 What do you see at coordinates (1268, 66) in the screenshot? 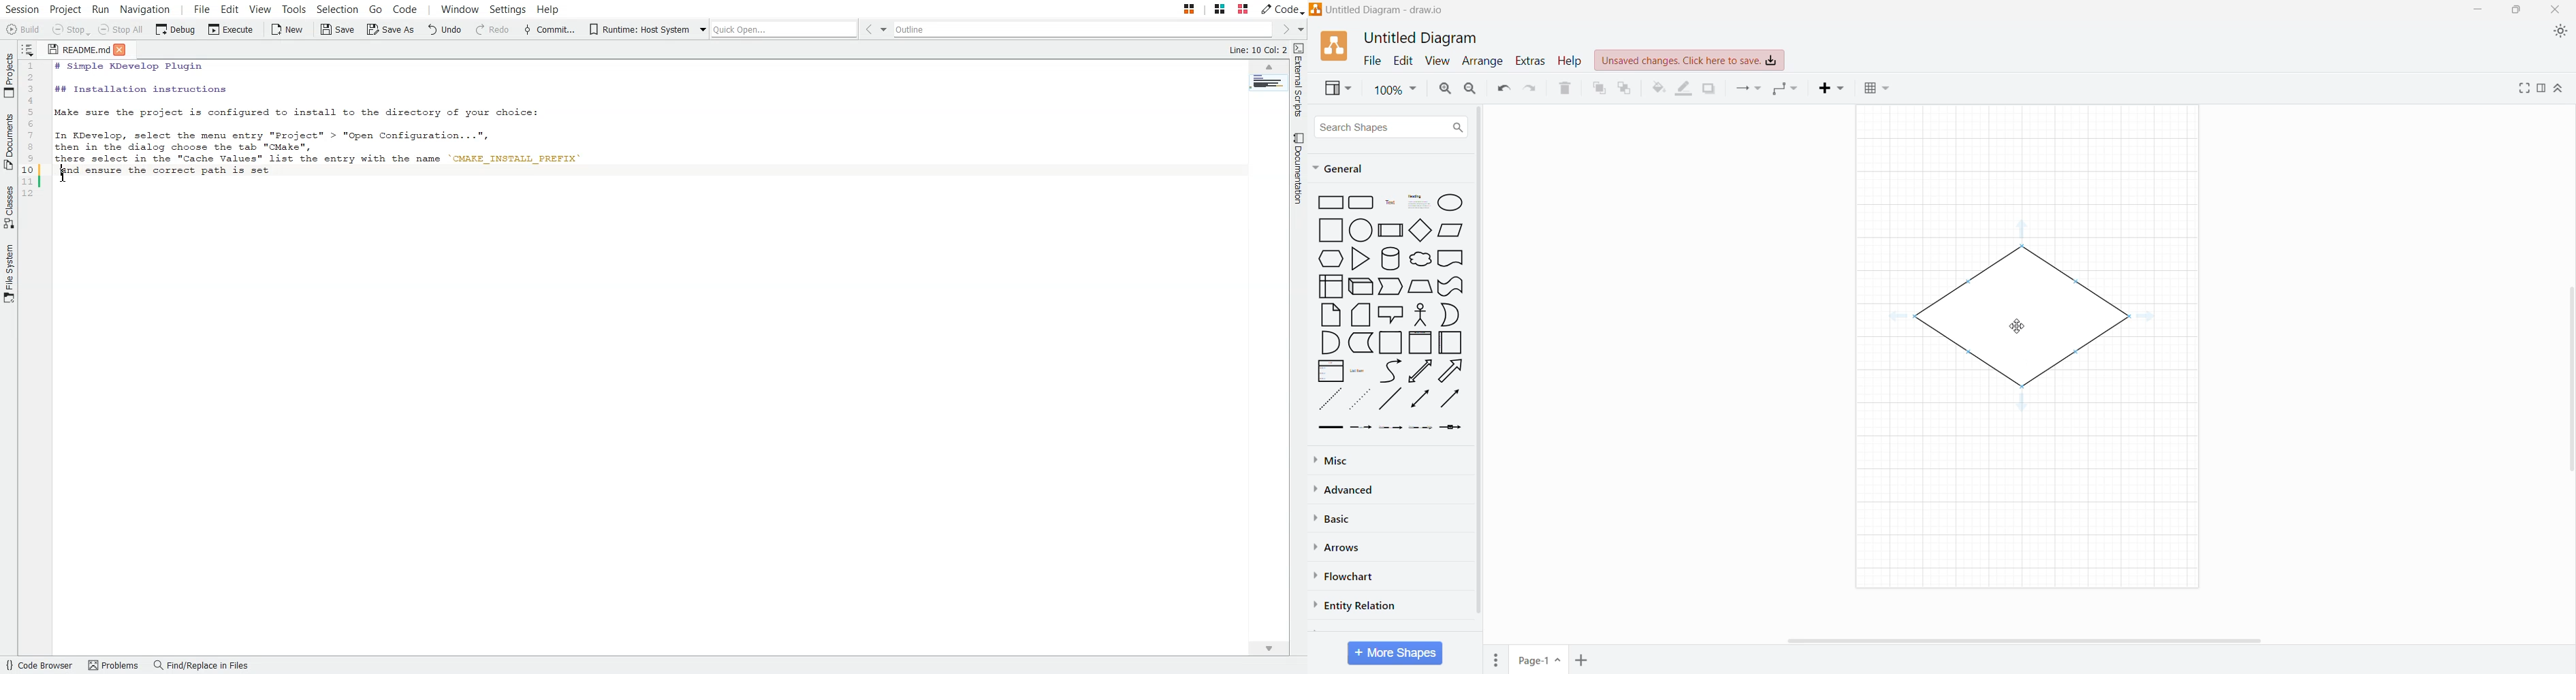
I see `Scroll up` at bounding box center [1268, 66].